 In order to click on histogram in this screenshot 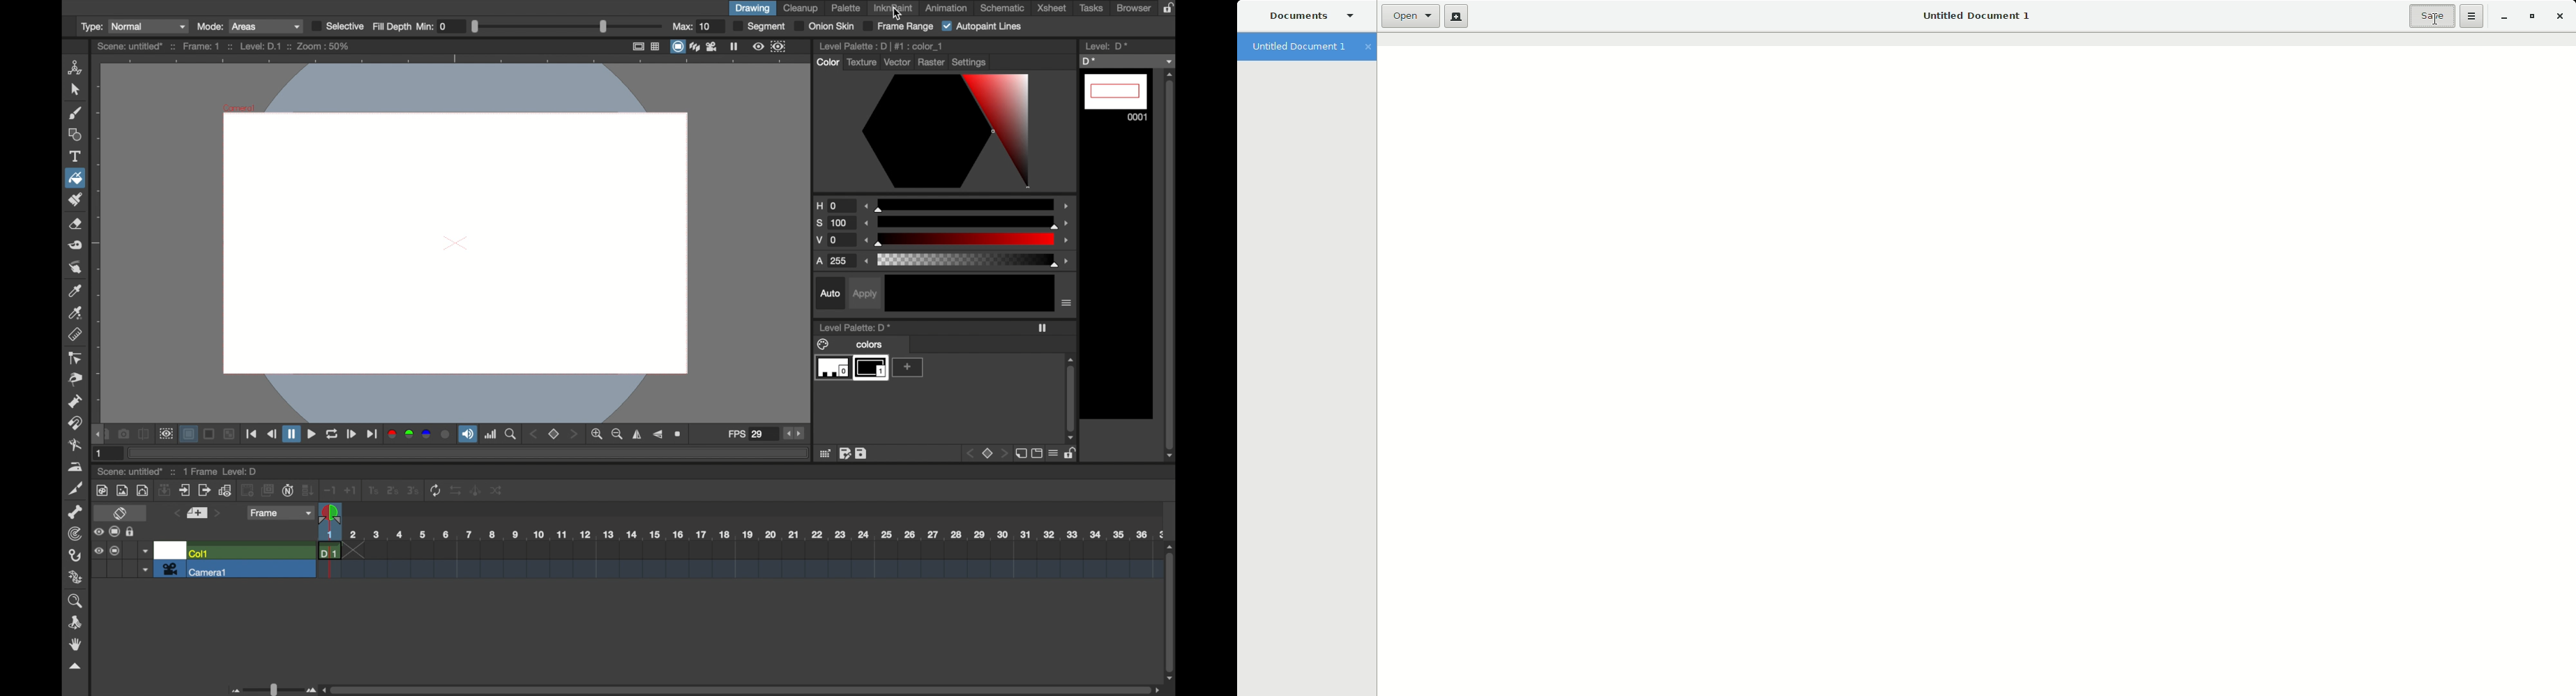, I will do `click(490, 434)`.